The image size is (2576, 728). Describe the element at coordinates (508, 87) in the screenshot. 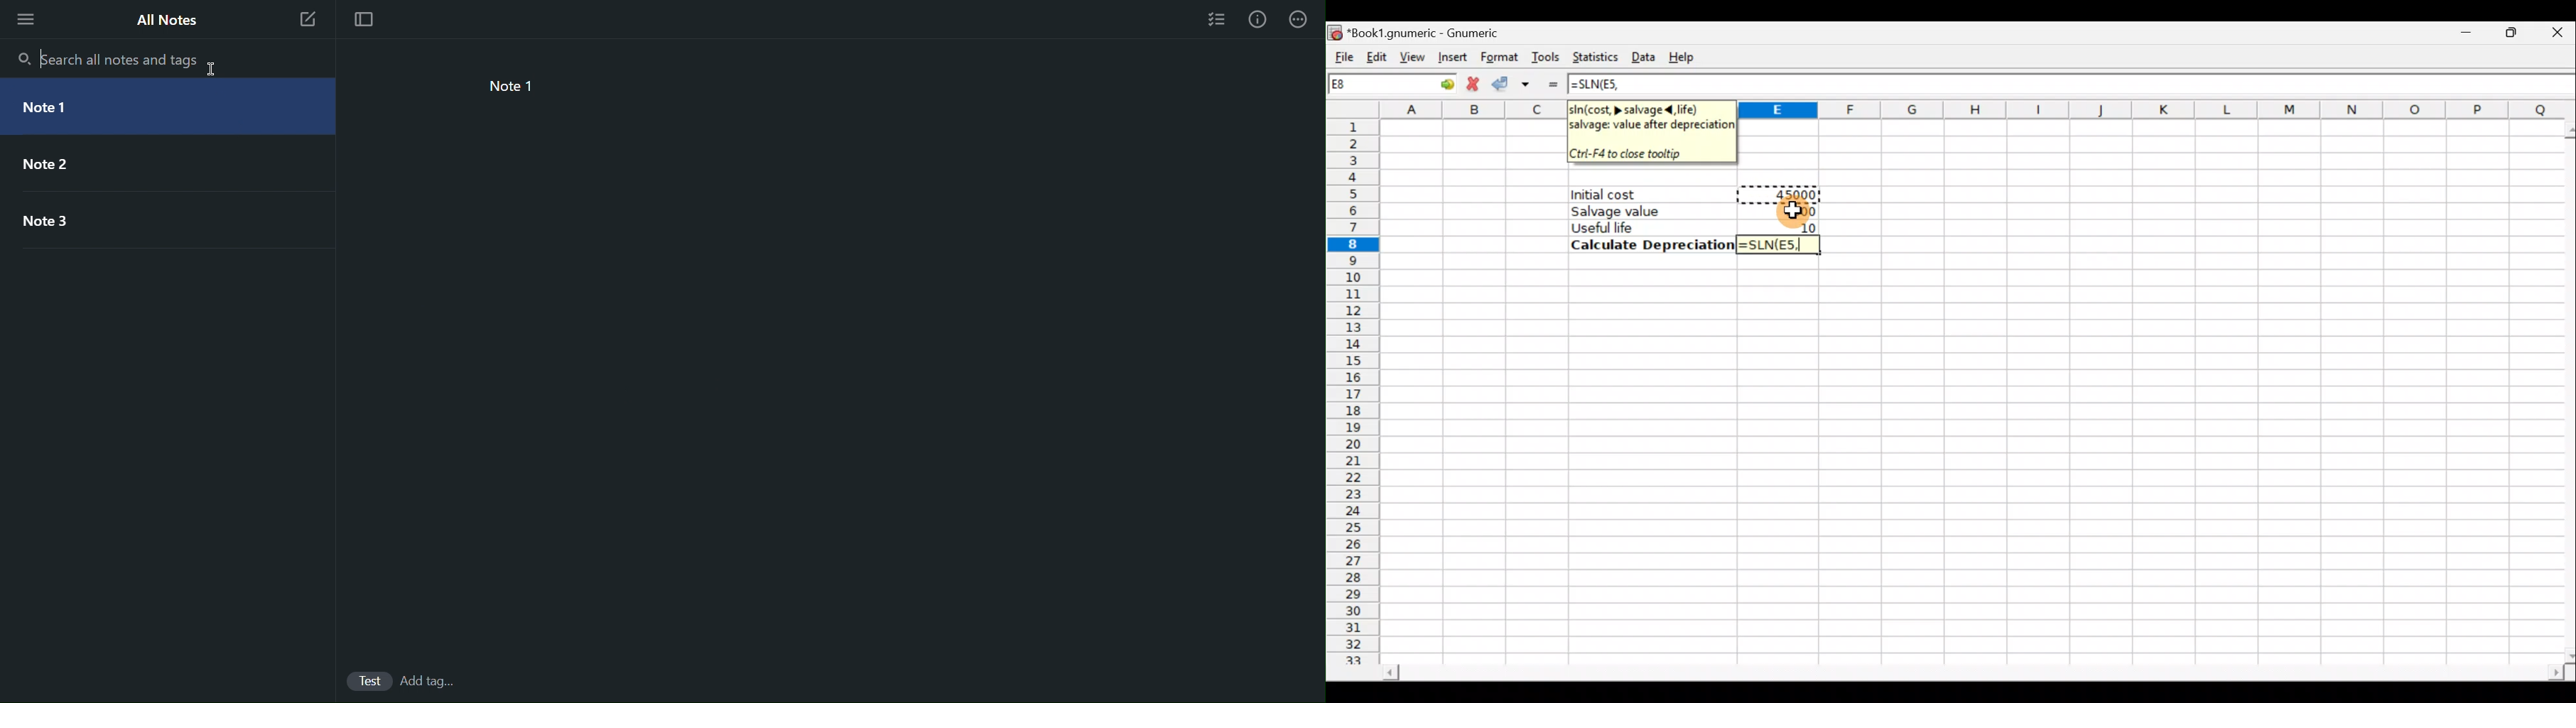

I see `note 1` at that location.